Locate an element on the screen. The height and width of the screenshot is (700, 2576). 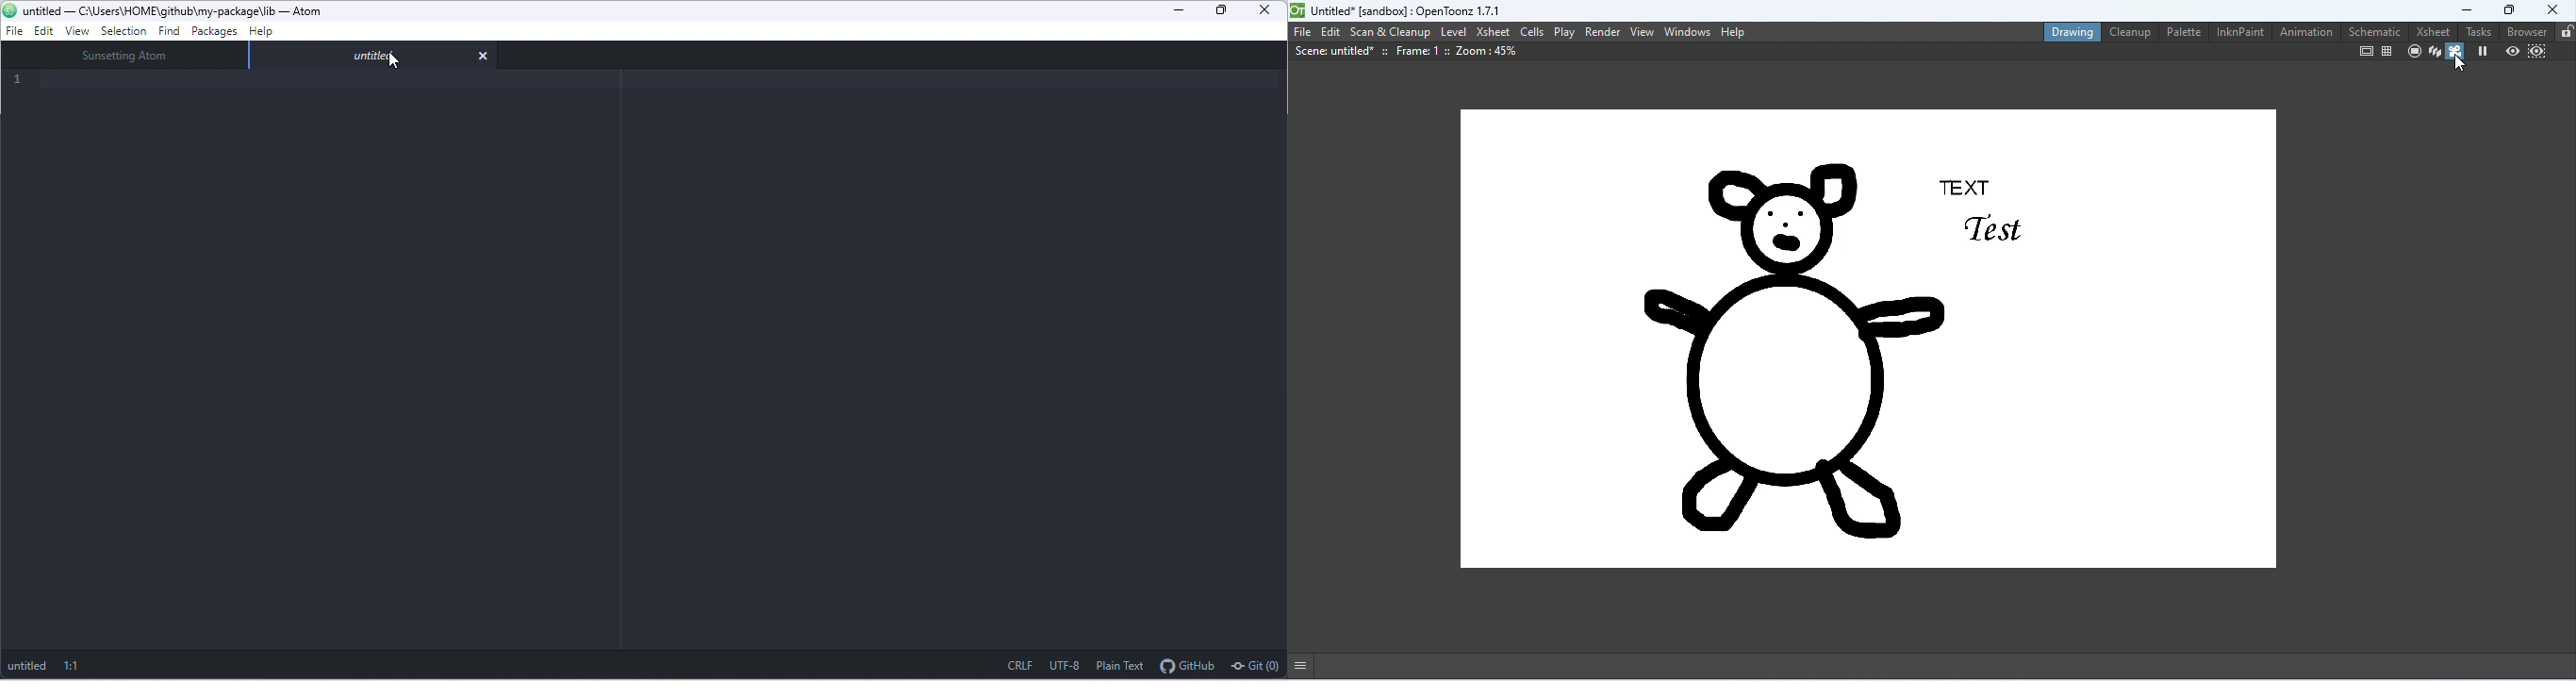
Project Title is located at coordinates (65, 10).